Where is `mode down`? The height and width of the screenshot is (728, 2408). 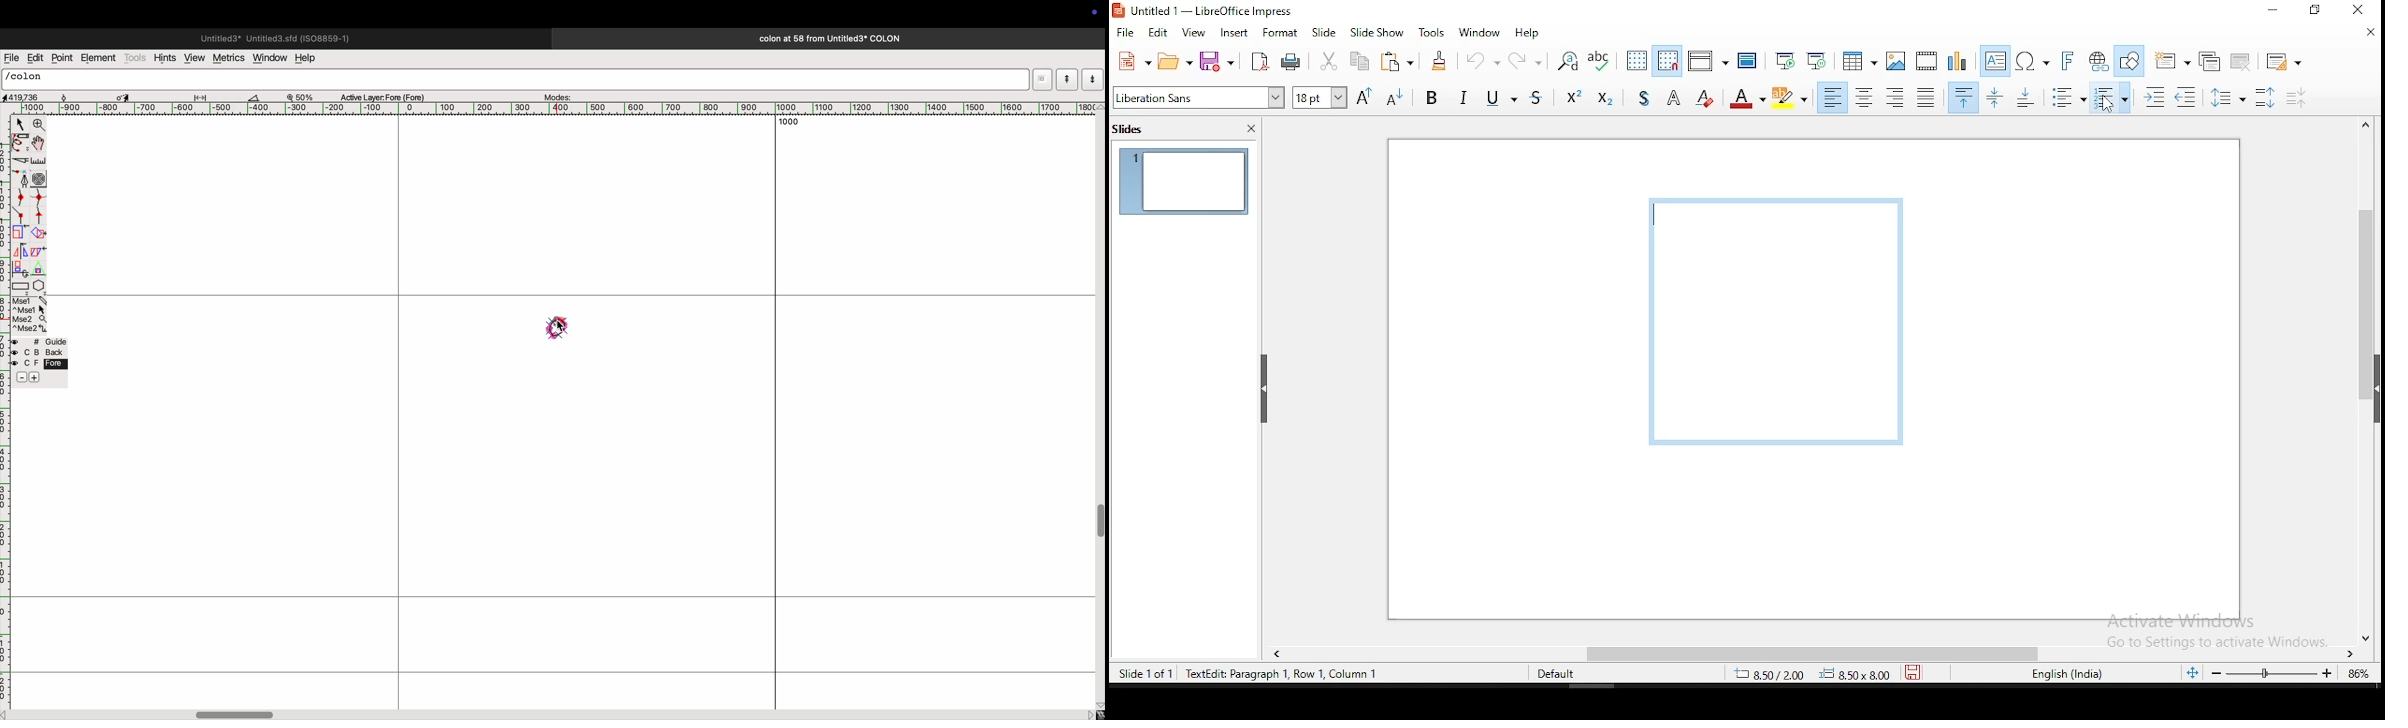 mode down is located at coordinates (1092, 79).